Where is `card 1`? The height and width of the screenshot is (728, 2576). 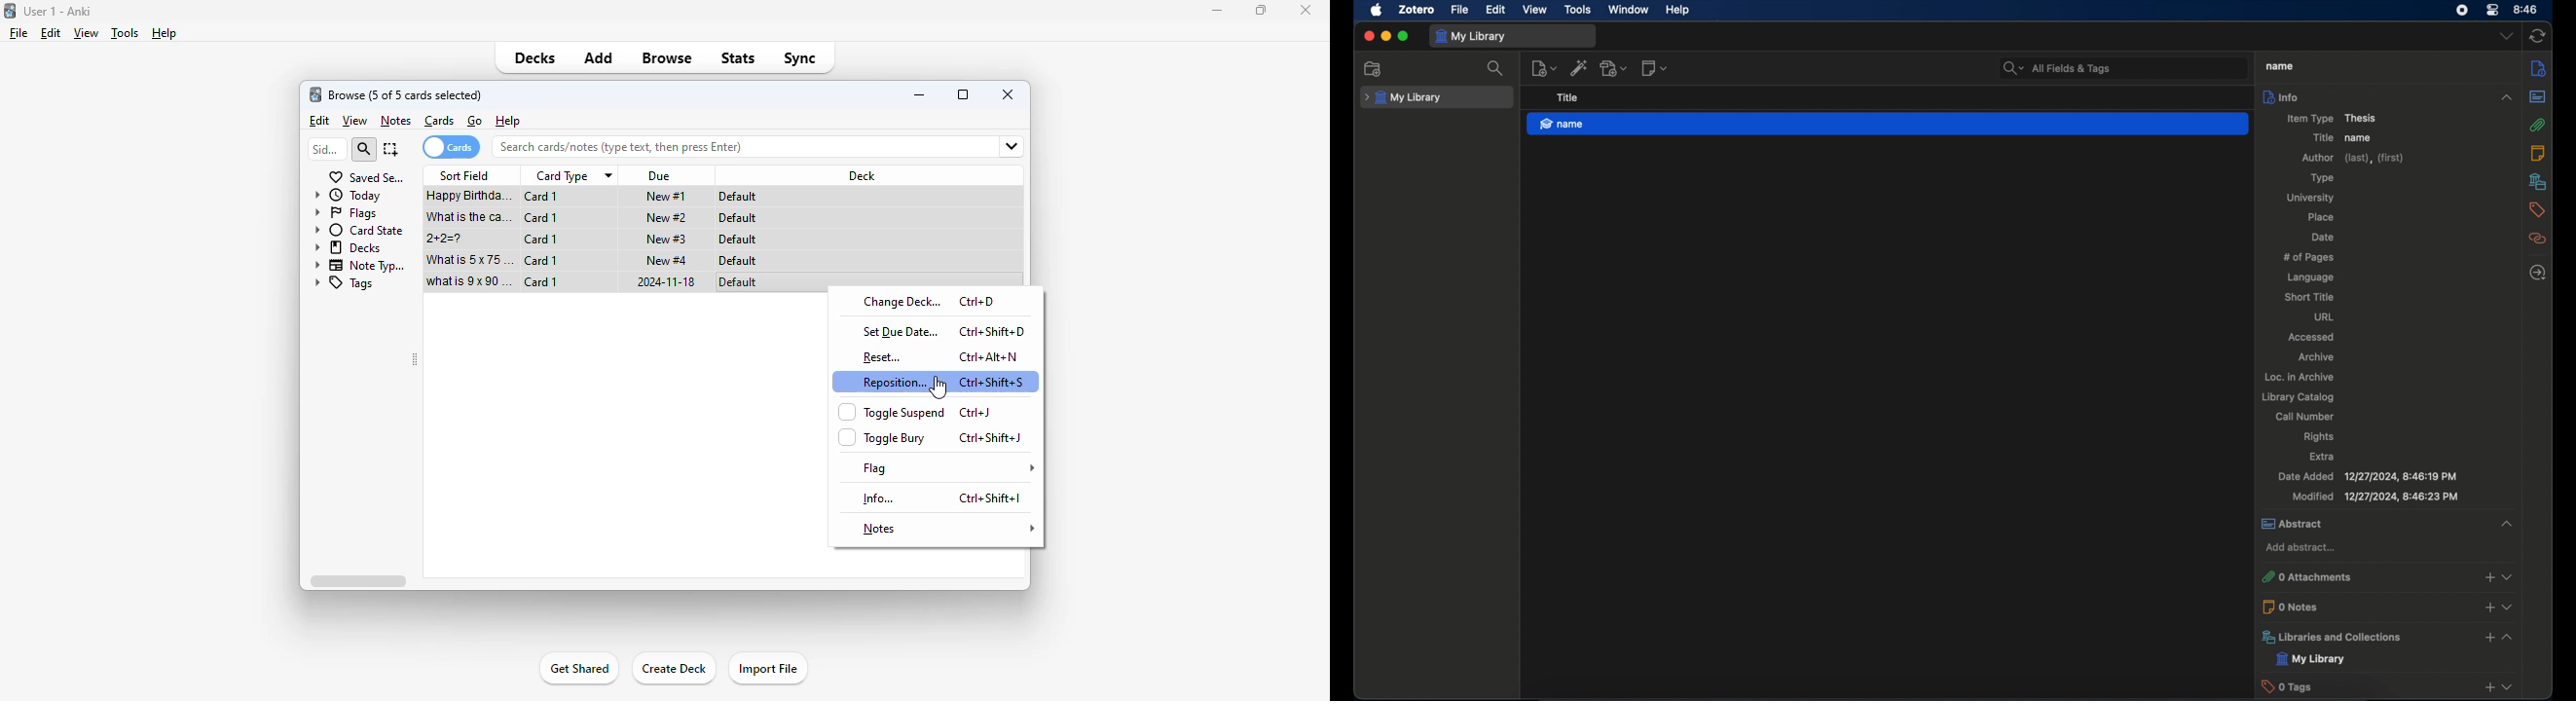 card 1 is located at coordinates (540, 240).